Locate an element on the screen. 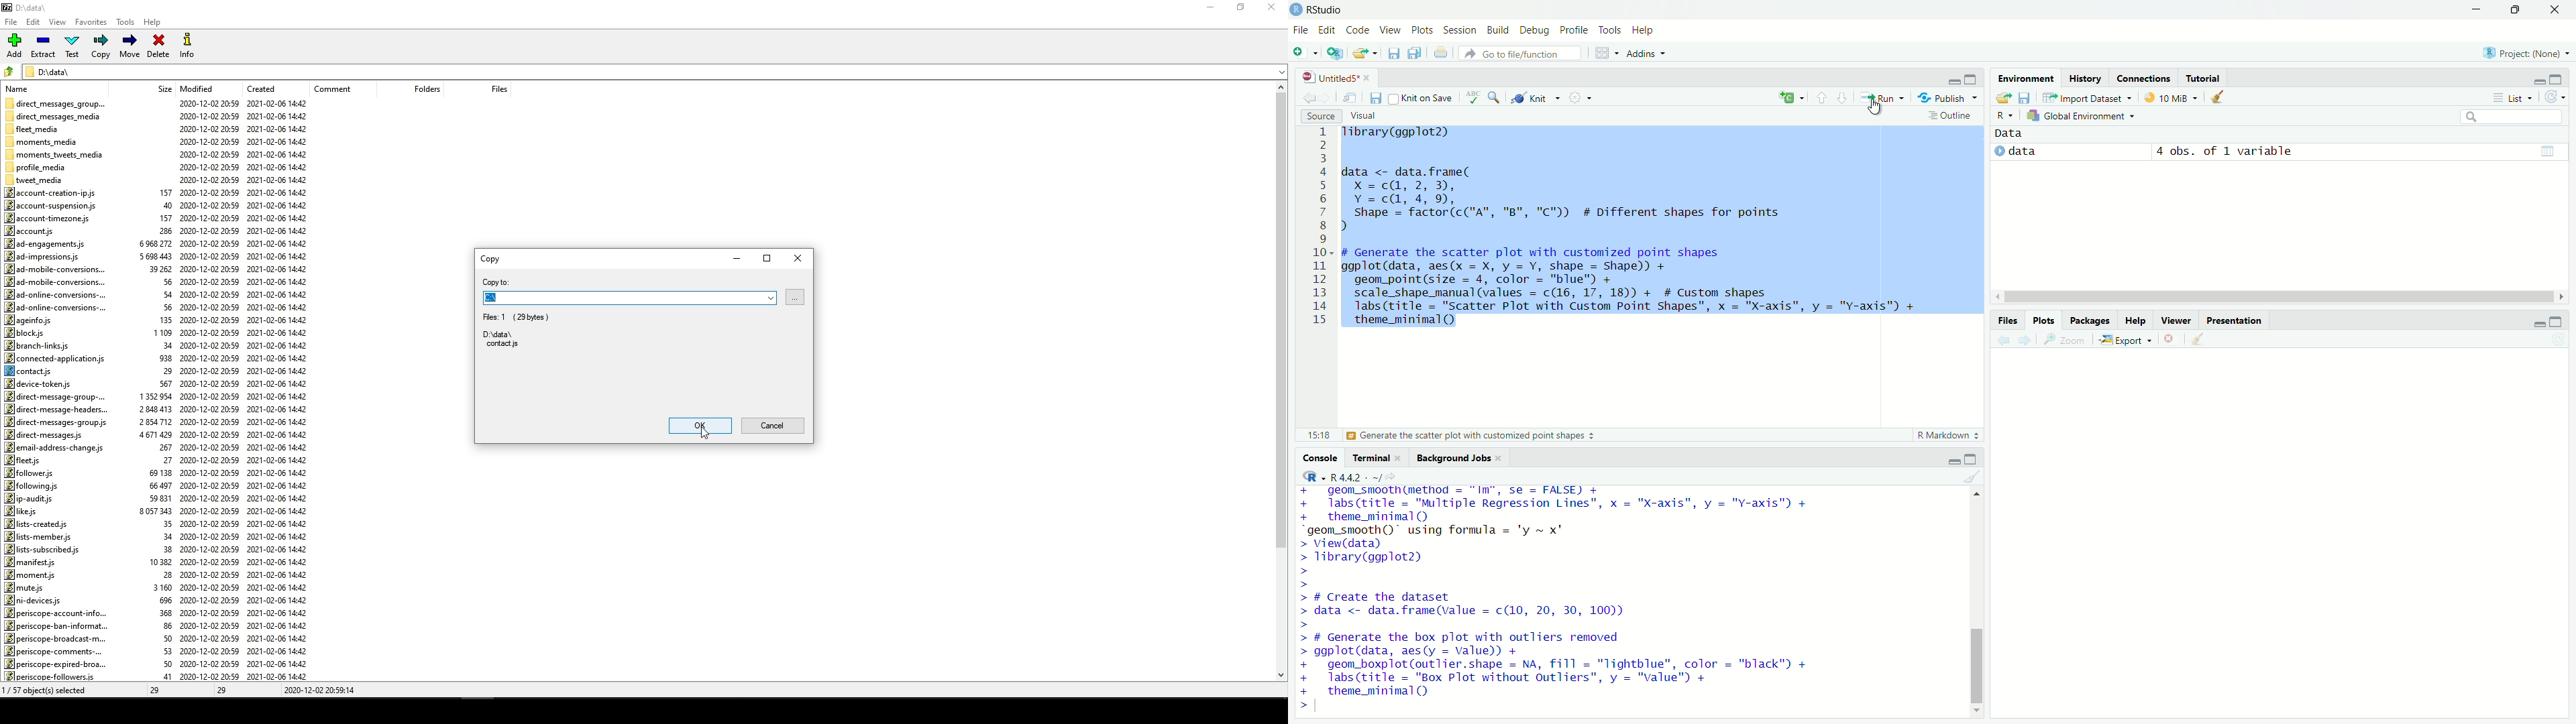 The height and width of the screenshot is (728, 2576). Go to next section/chunk is located at coordinates (1841, 97).